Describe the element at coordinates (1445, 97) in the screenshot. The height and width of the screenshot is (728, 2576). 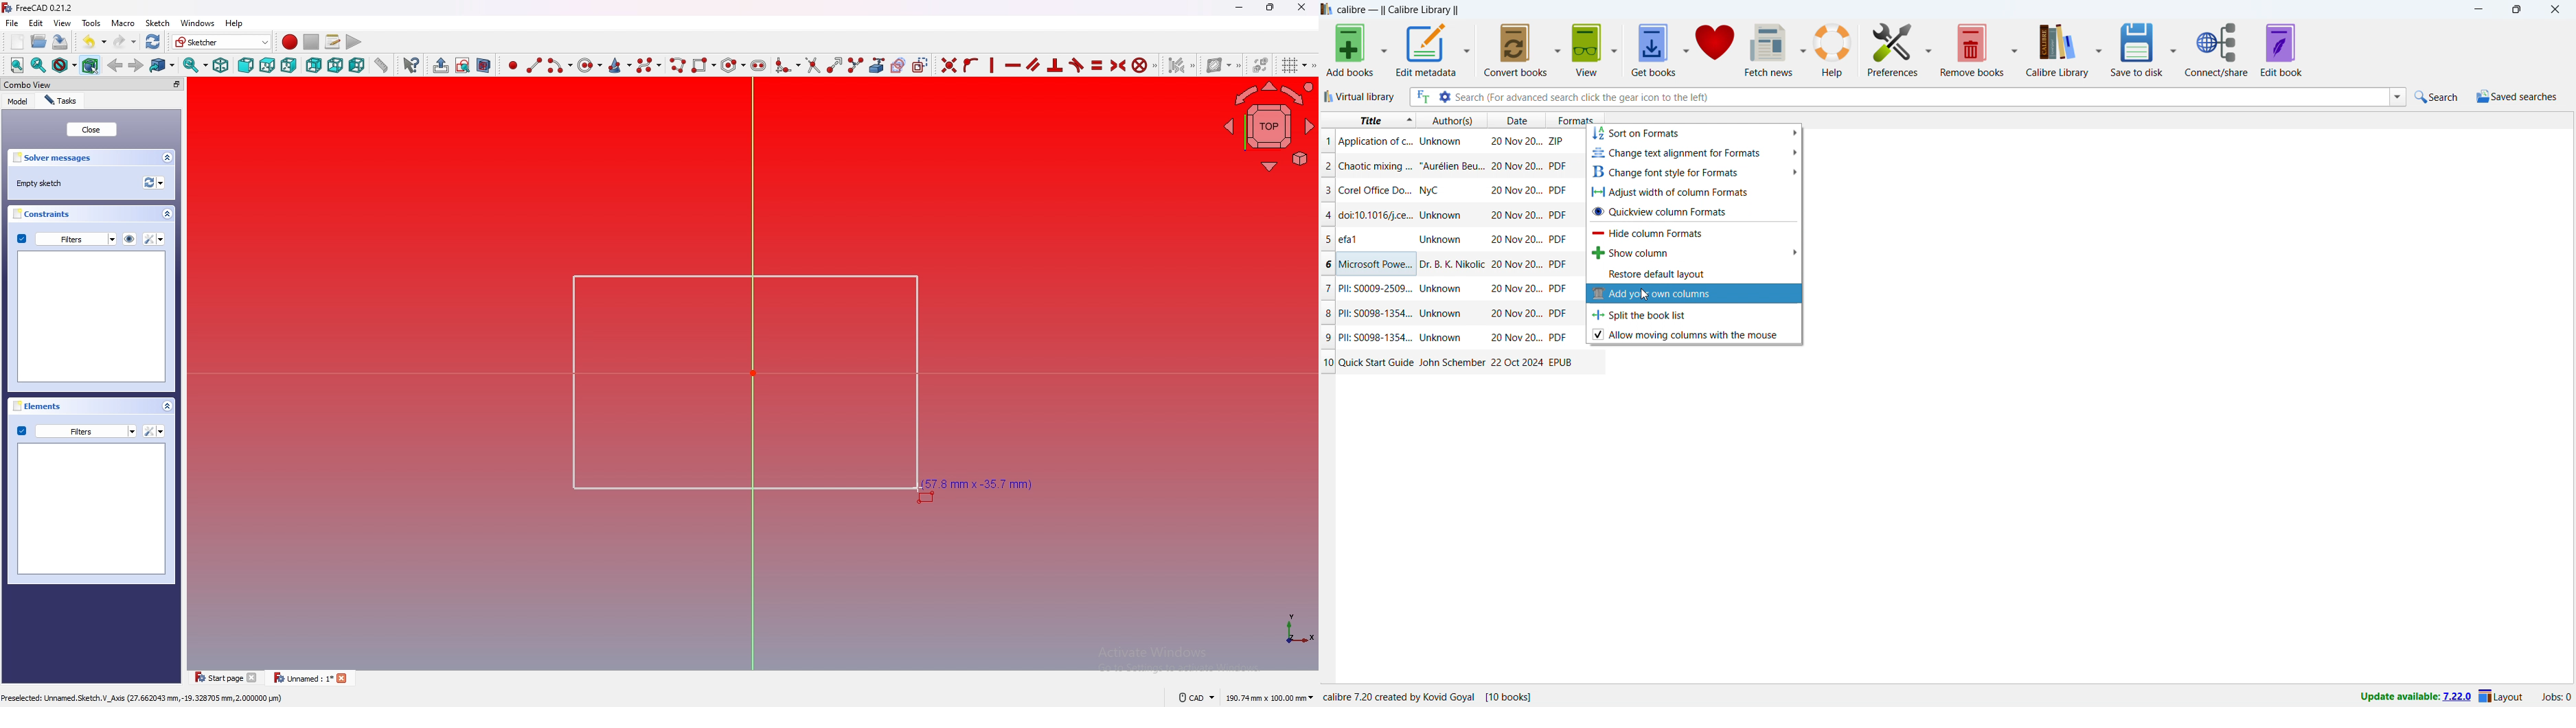
I see `advanced search` at that location.